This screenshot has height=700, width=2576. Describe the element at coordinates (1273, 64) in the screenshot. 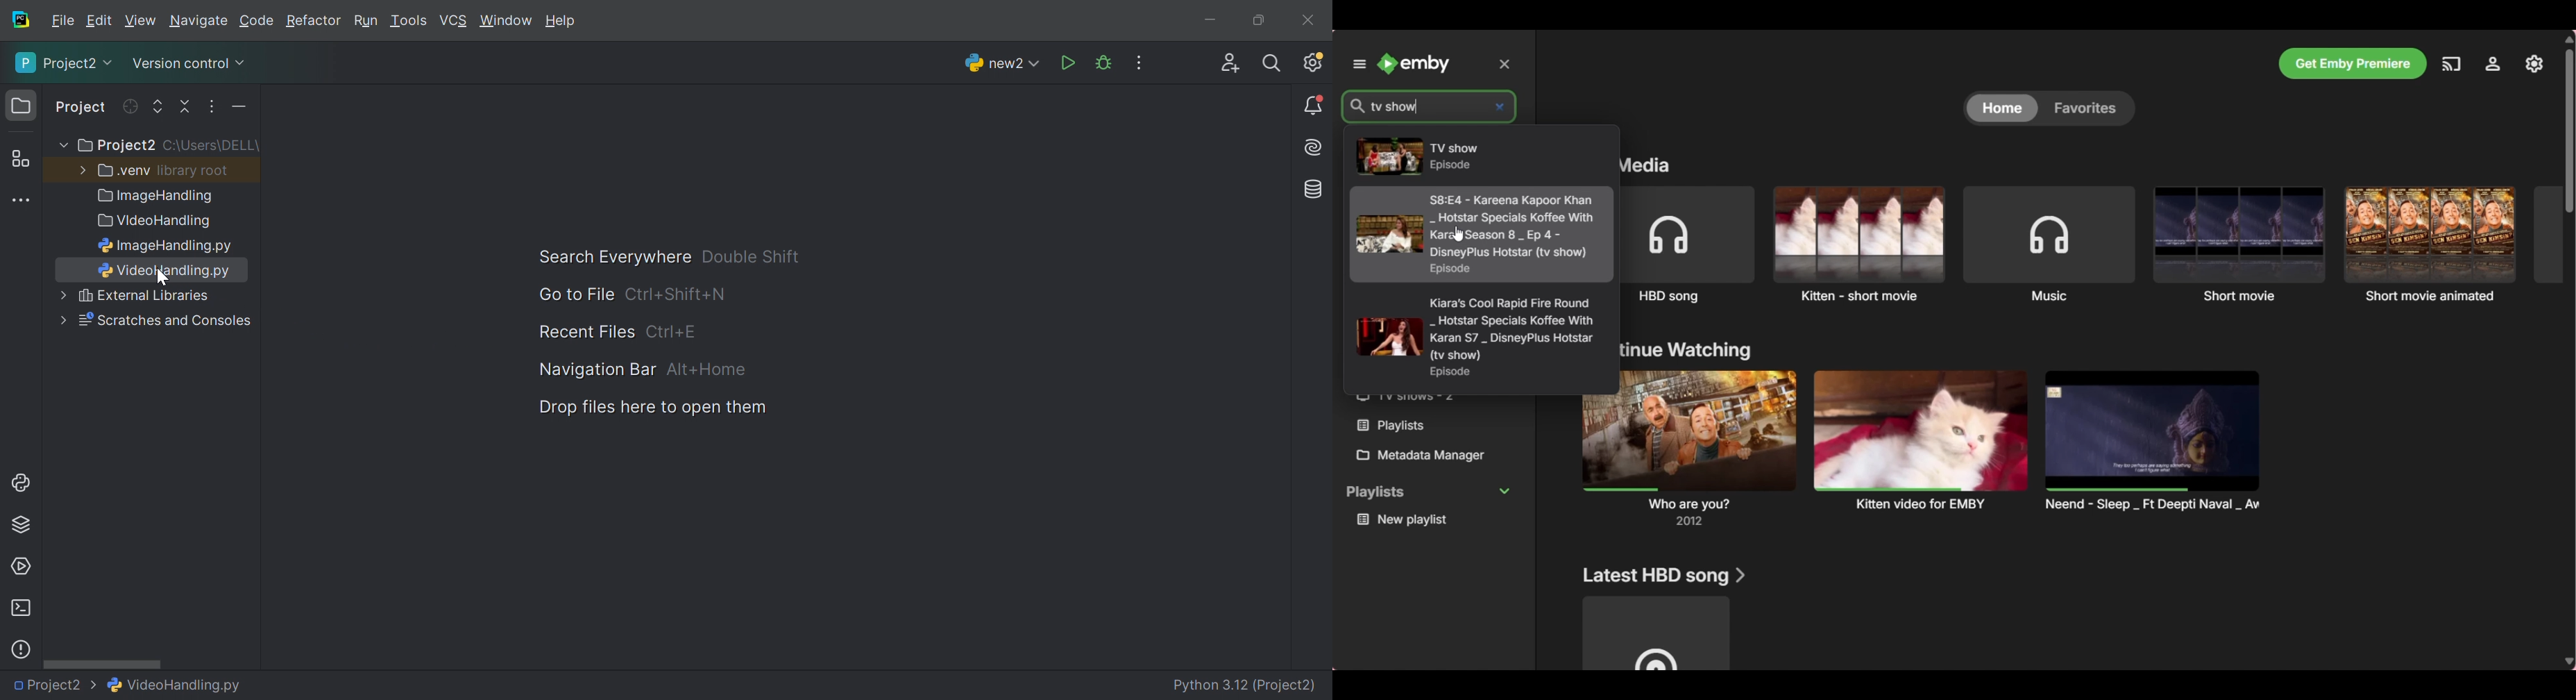

I see `Search everywhere` at that location.